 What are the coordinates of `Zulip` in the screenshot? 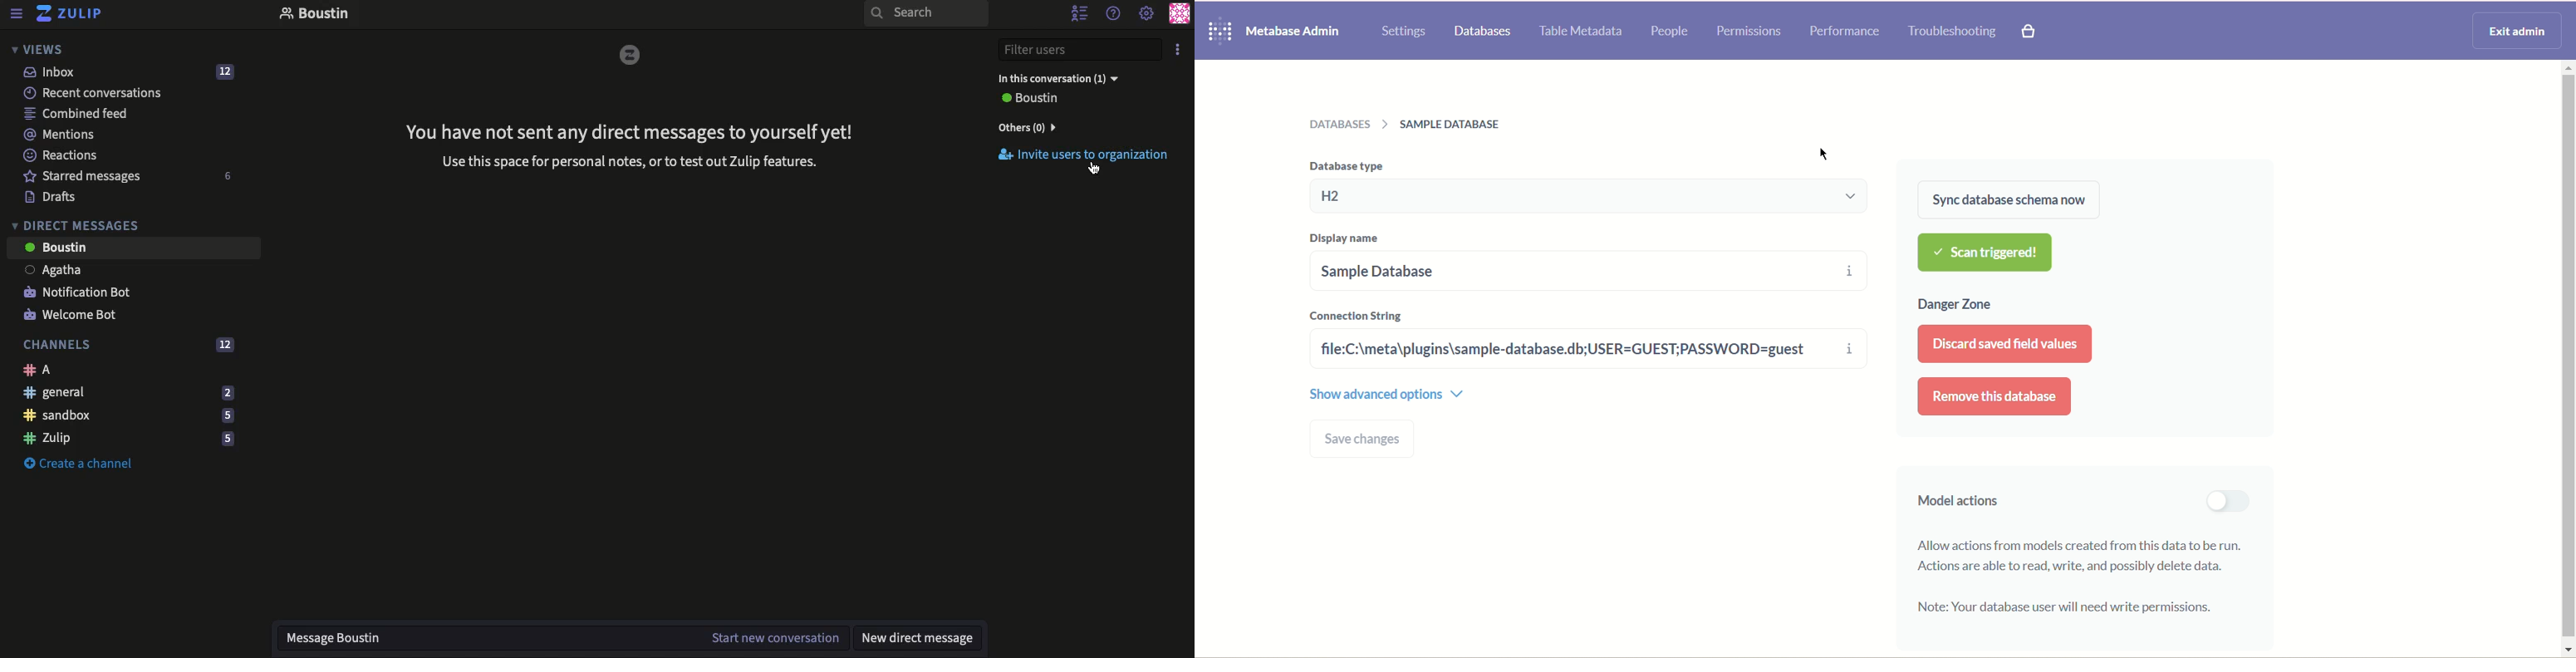 It's located at (625, 55).